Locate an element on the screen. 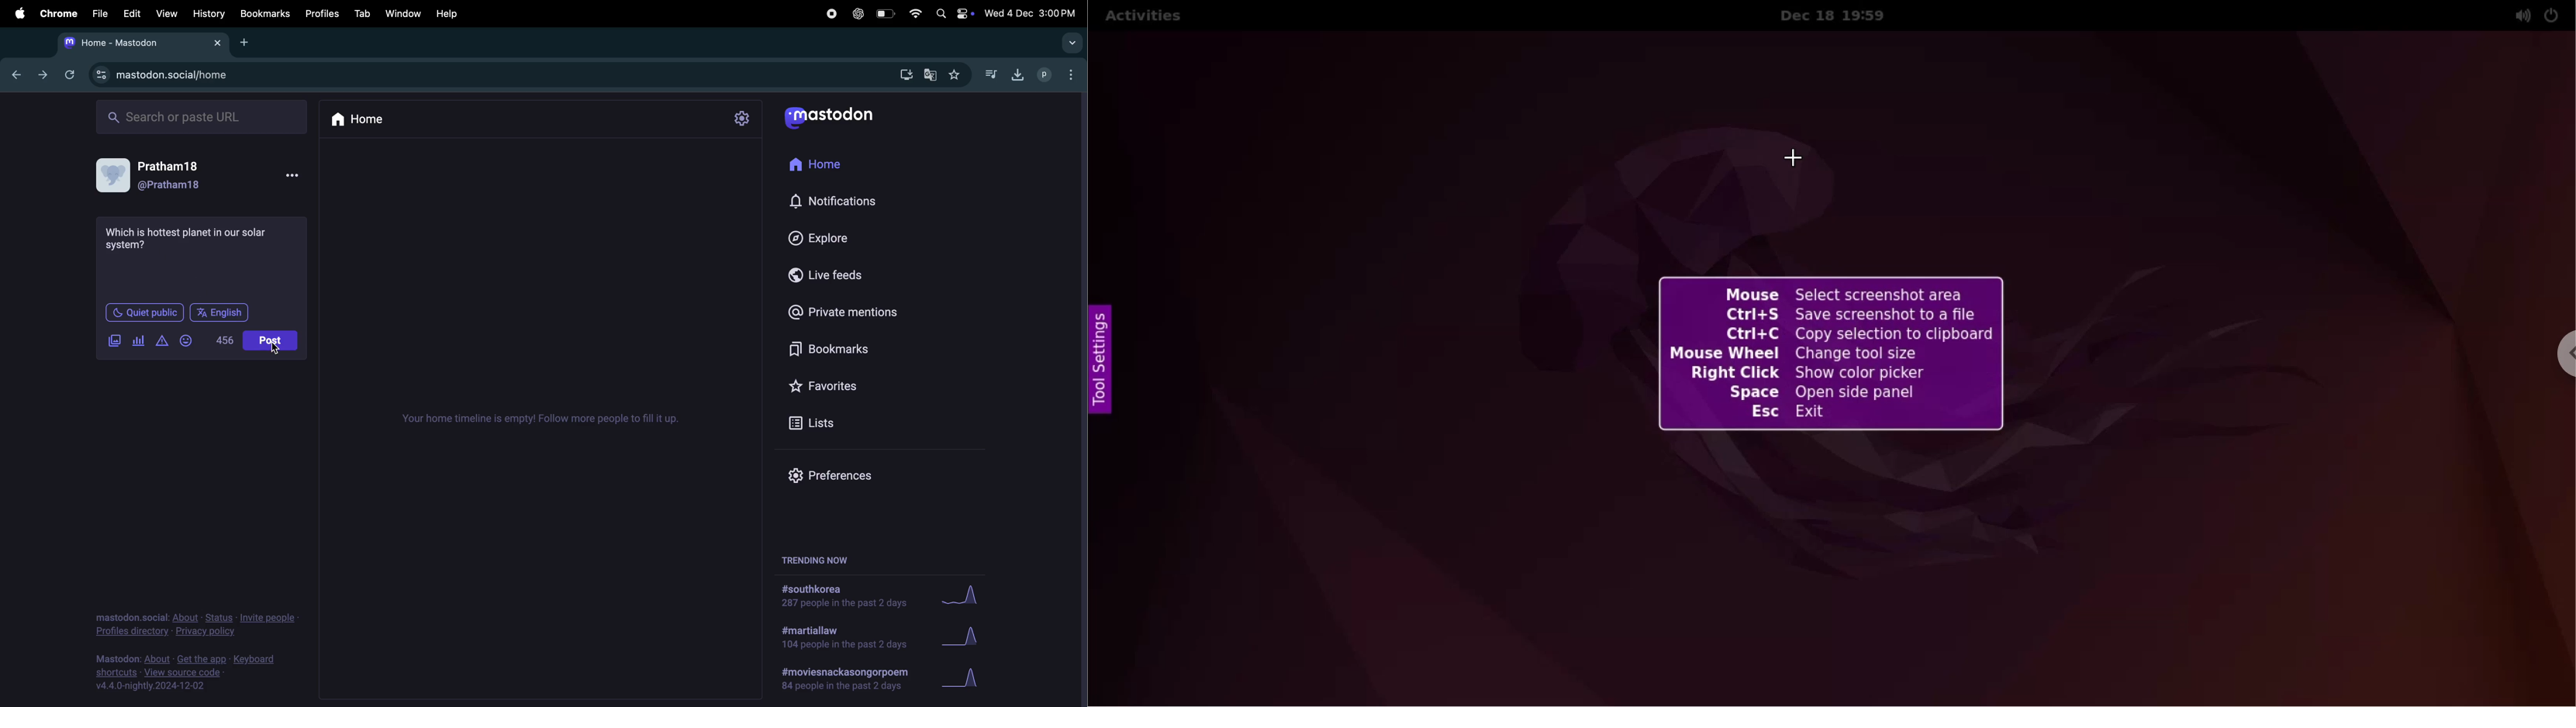 The image size is (2576, 728). edit is located at coordinates (131, 14).